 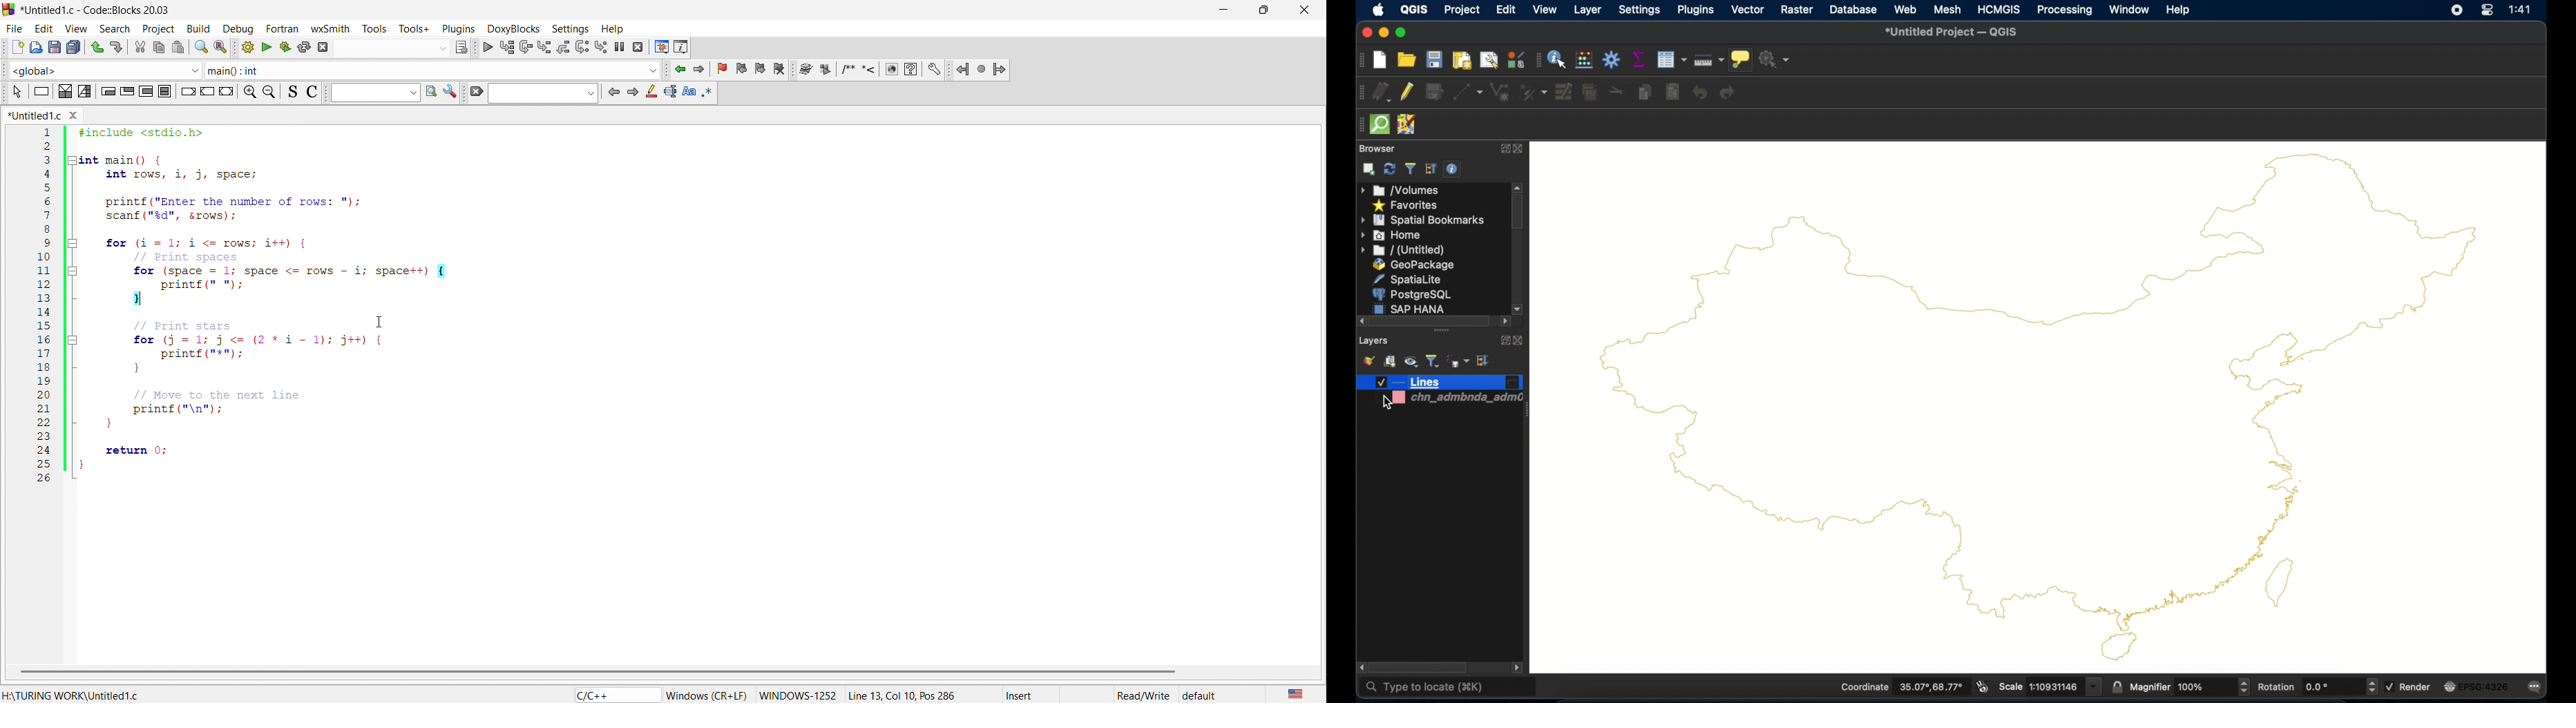 What do you see at coordinates (1460, 60) in the screenshot?
I see `print layout` at bounding box center [1460, 60].